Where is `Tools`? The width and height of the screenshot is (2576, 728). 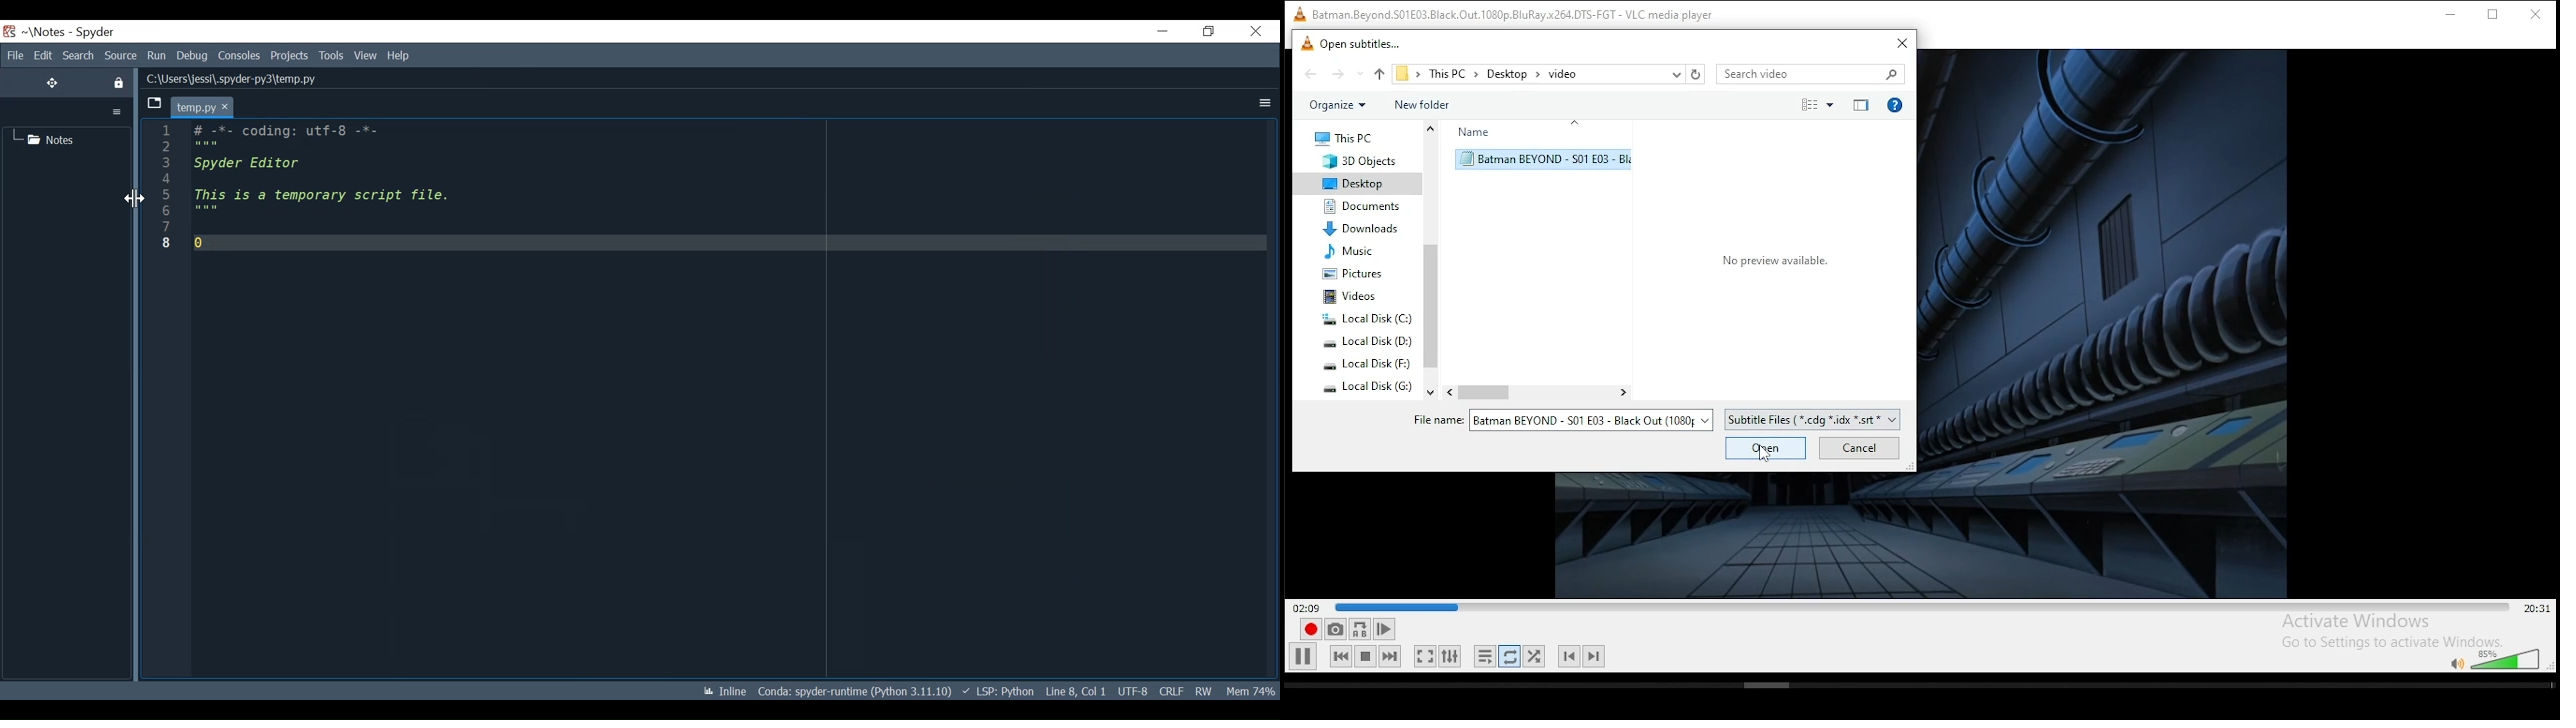
Tools is located at coordinates (331, 57).